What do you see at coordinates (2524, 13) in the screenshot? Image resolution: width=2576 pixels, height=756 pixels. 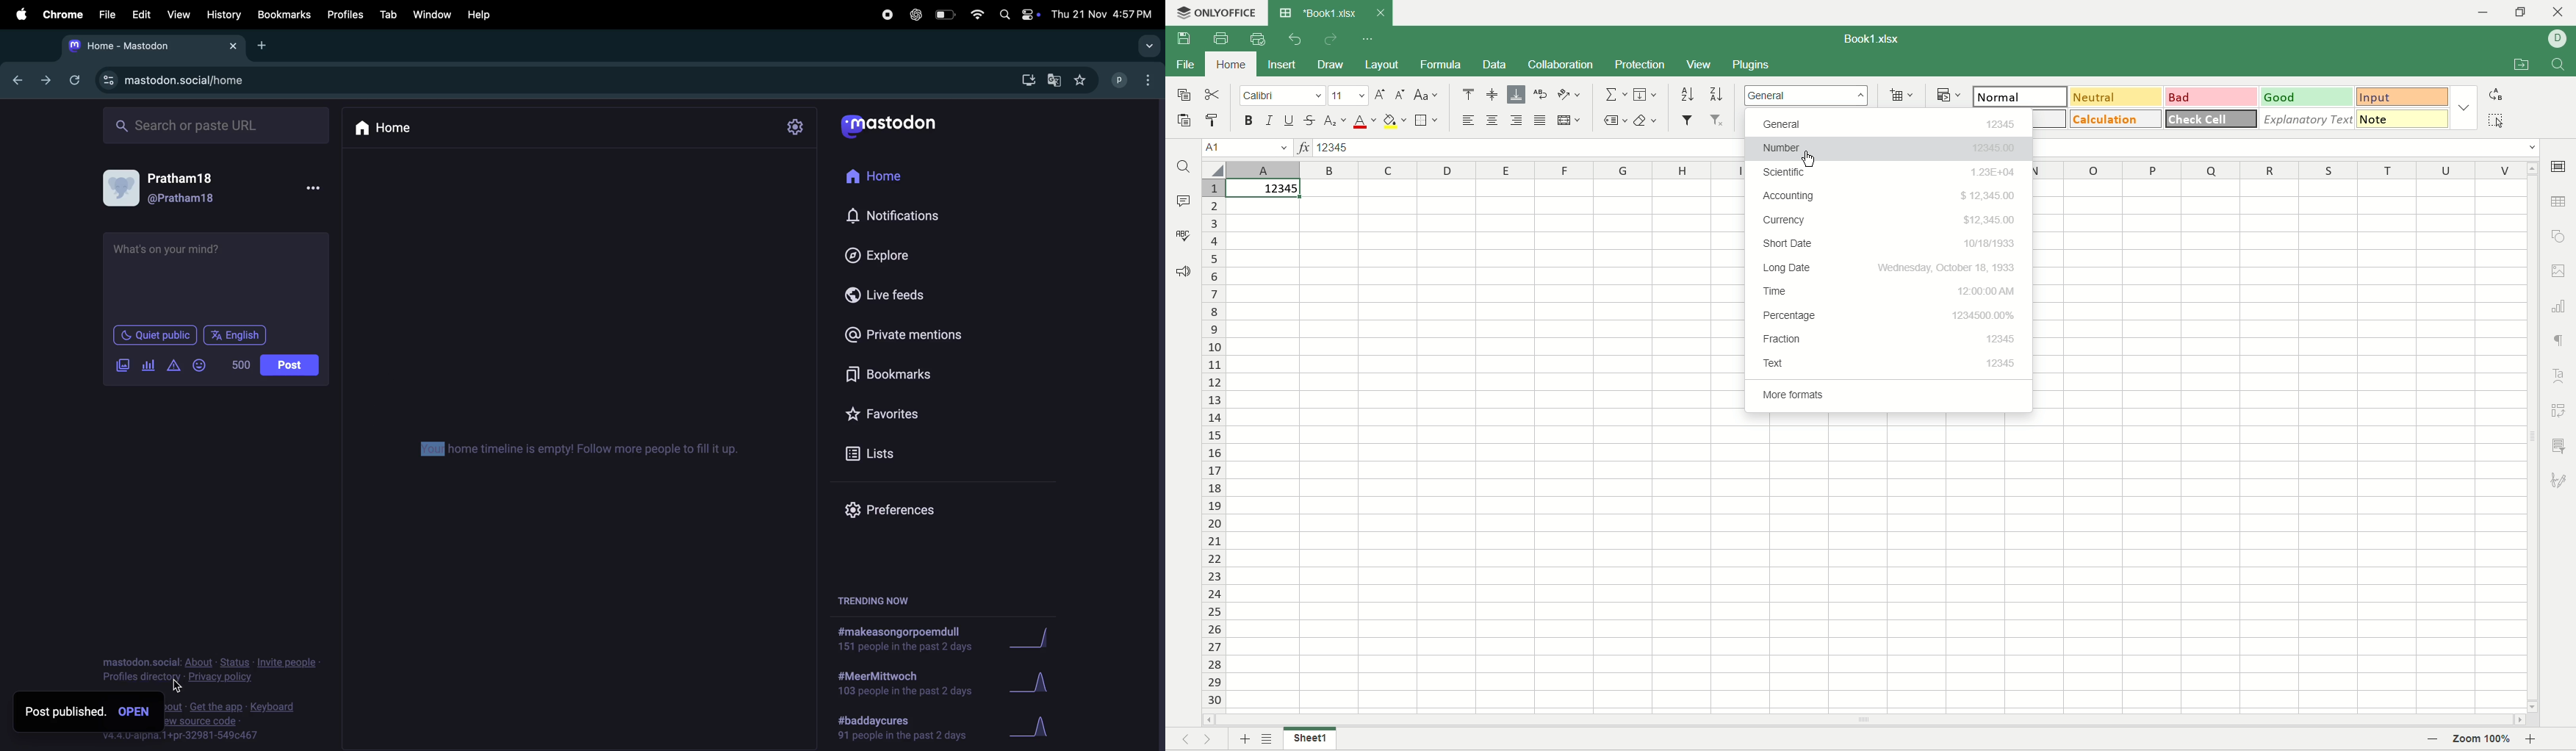 I see `maximize` at bounding box center [2524, 13].